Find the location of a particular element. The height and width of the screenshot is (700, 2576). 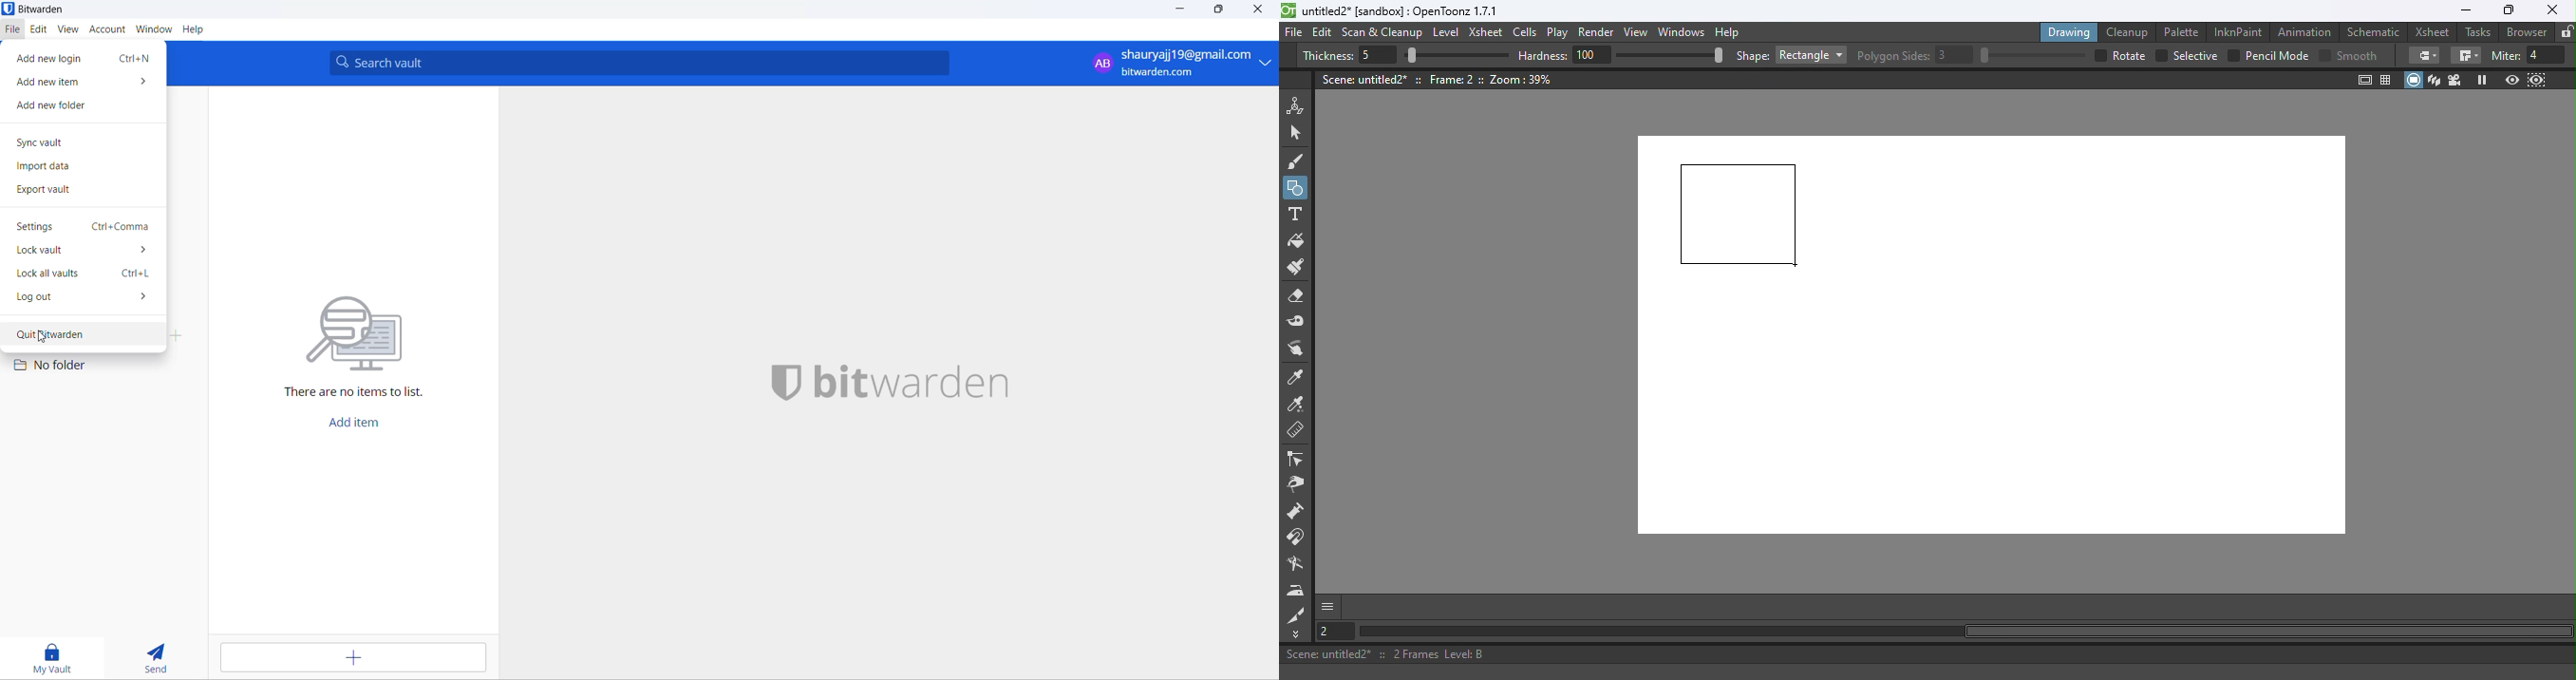

Status bar is located at coordinates (1927, 654).